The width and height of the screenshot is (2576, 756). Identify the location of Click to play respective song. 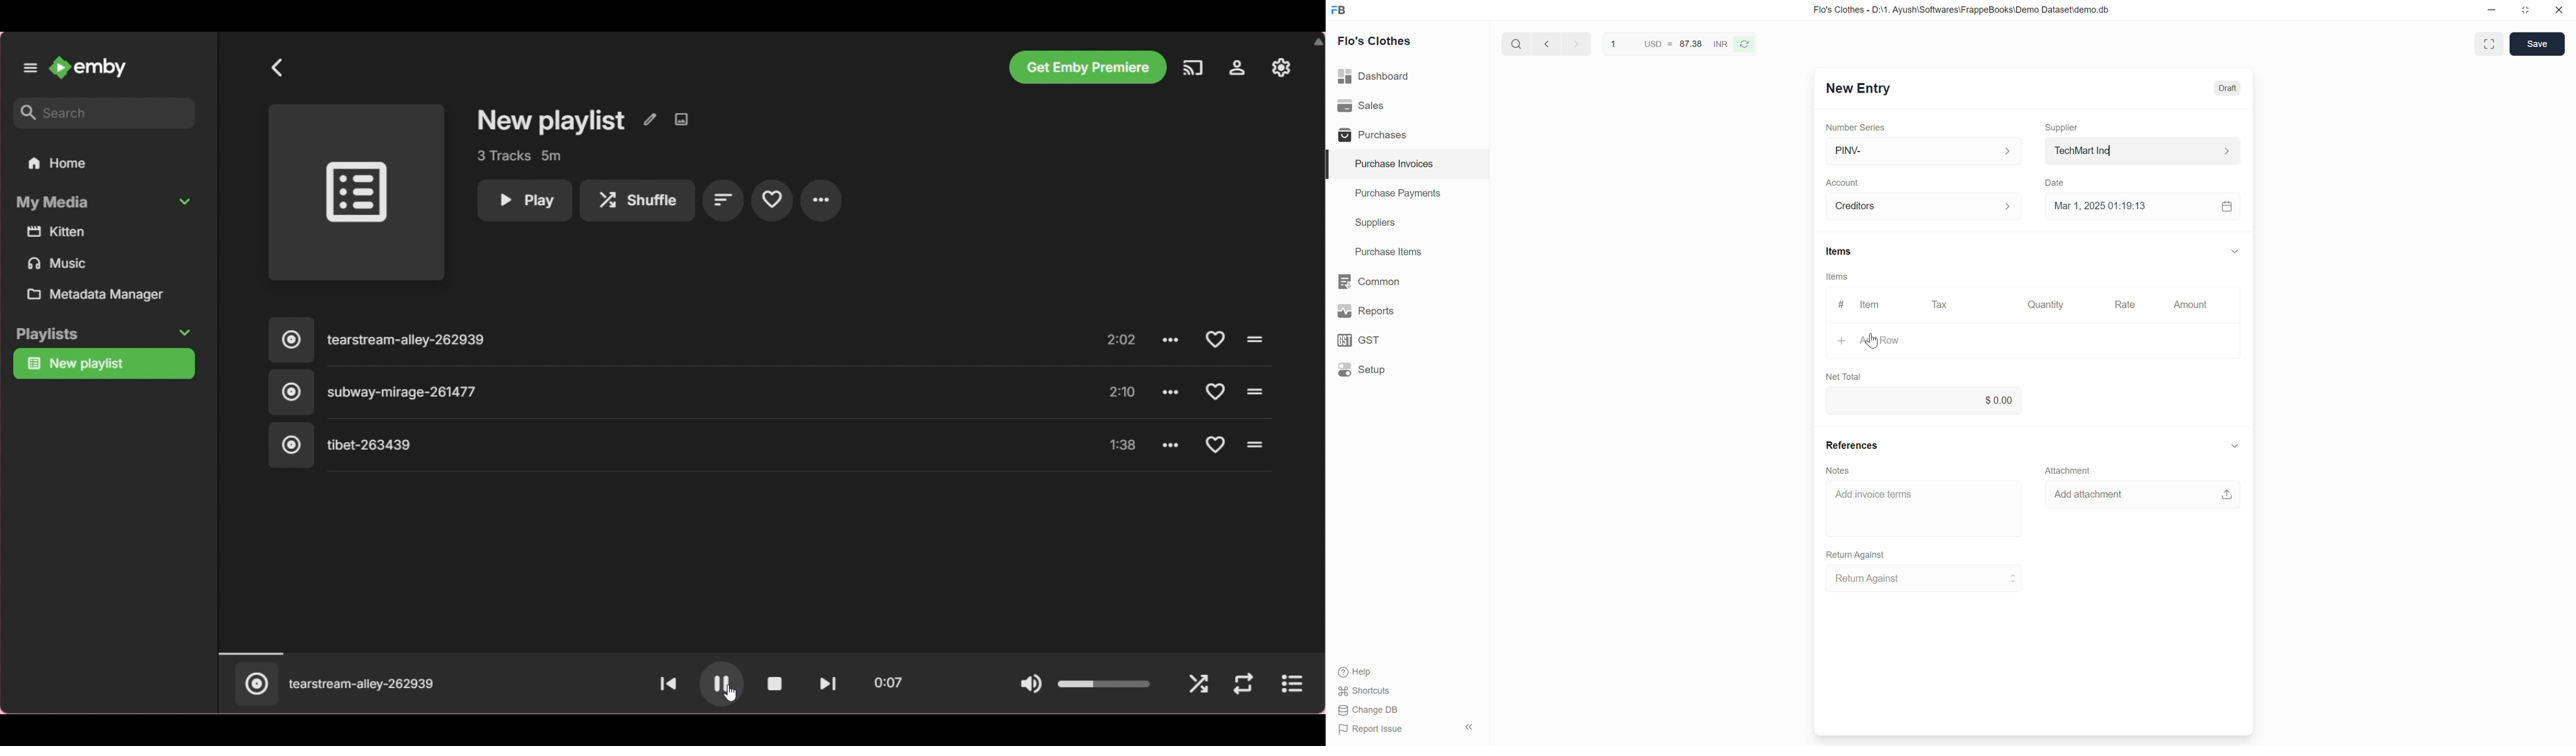
(1253, 340).